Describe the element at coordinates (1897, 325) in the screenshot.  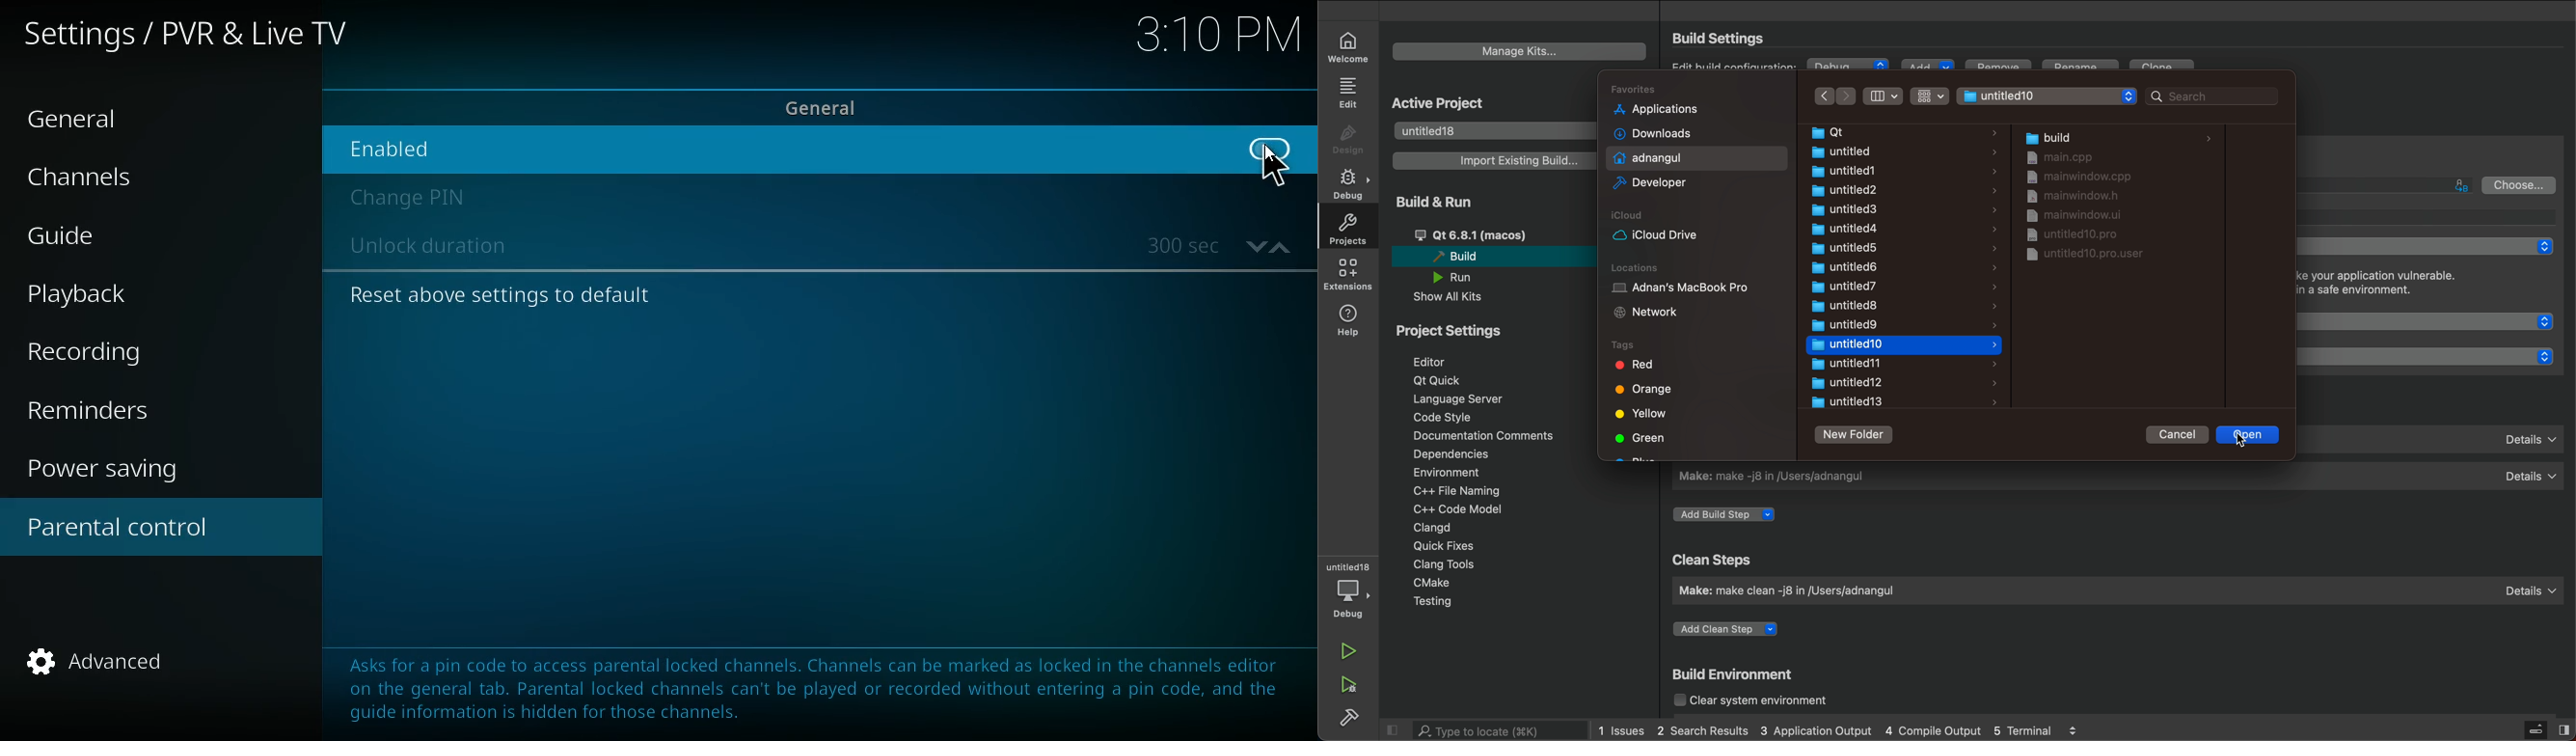
I see `untitled9` at that location.